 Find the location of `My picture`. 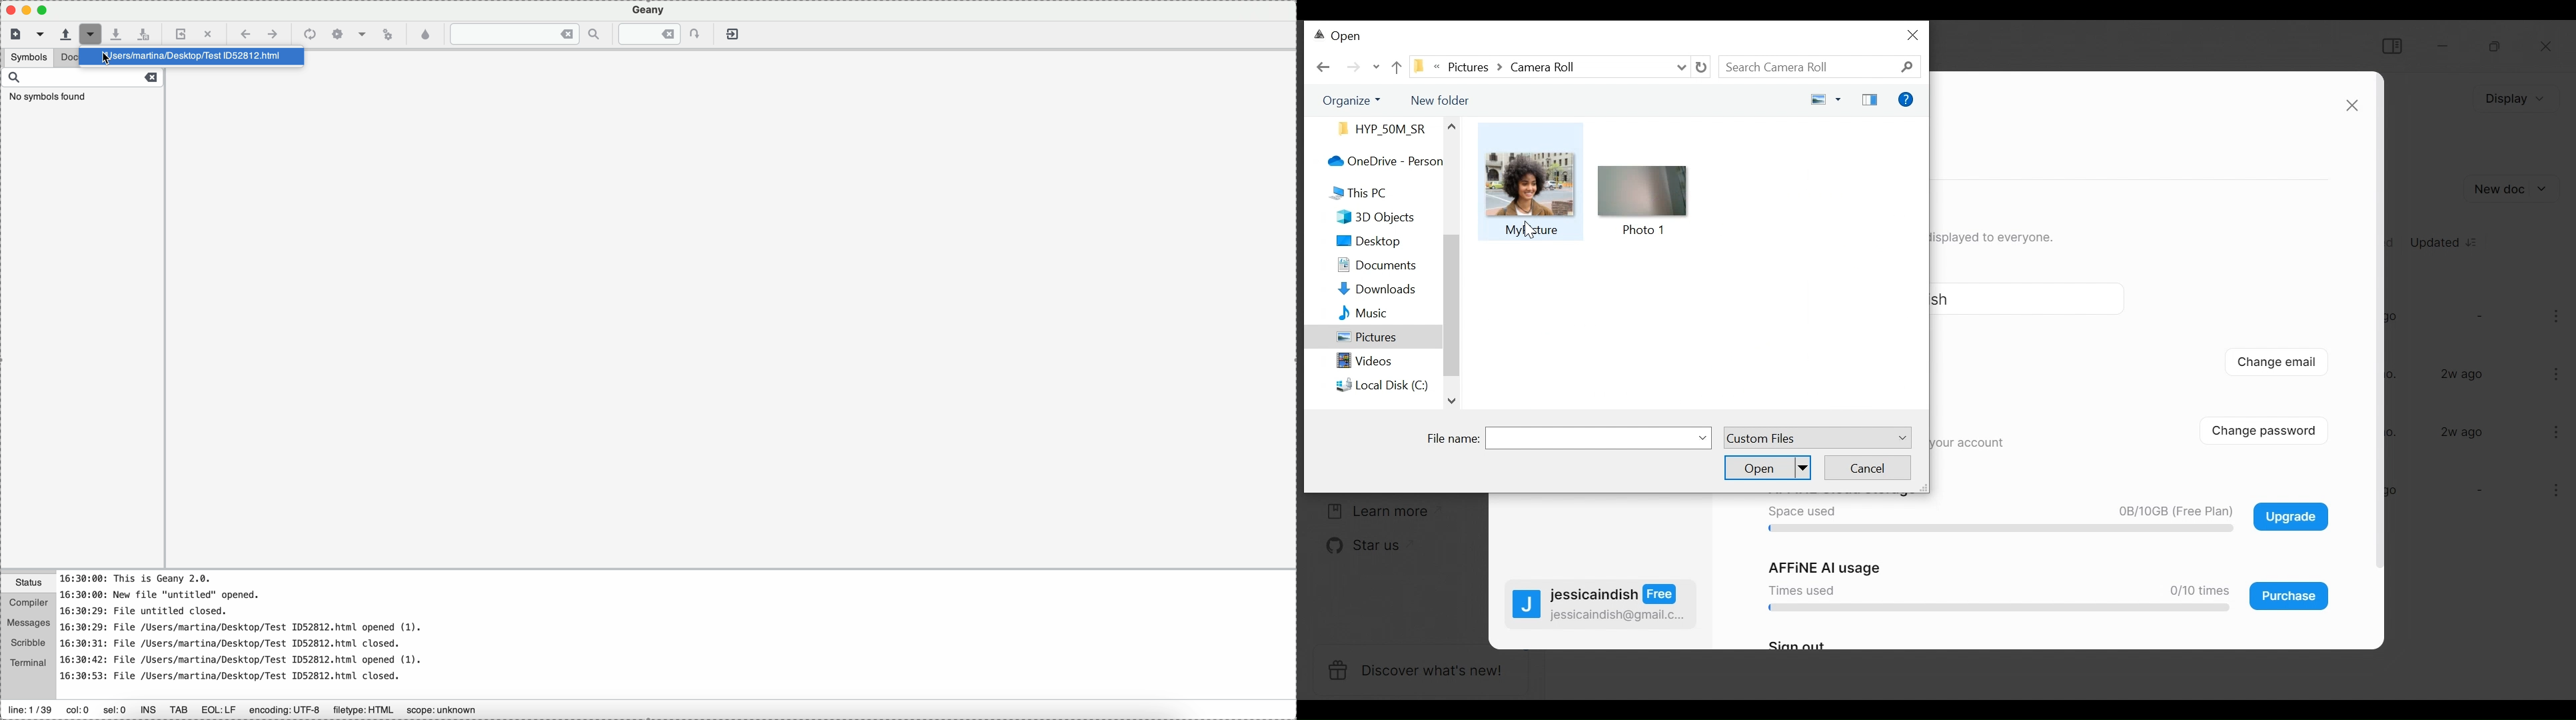

My picture is located at coordinates (1532, 231).